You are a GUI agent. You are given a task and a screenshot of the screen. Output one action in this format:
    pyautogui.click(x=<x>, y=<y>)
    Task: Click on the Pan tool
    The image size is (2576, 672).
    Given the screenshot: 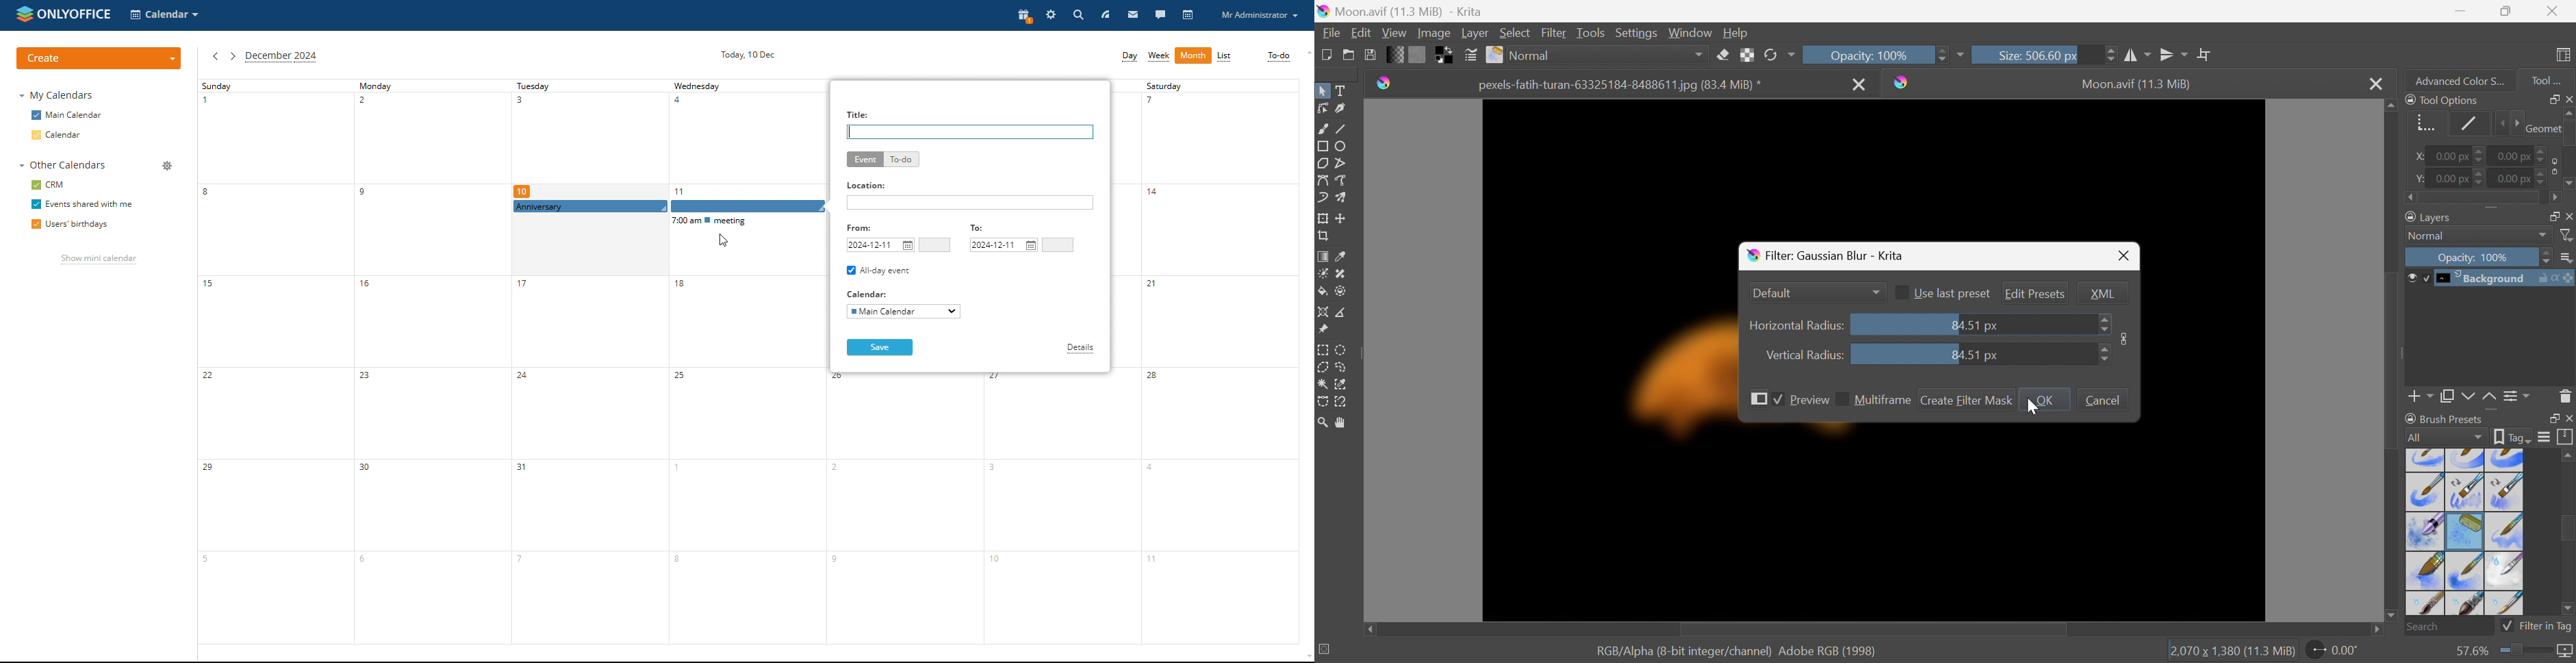 What is the action you would take?
    pyautogui.click(x=1344, y=423)
    